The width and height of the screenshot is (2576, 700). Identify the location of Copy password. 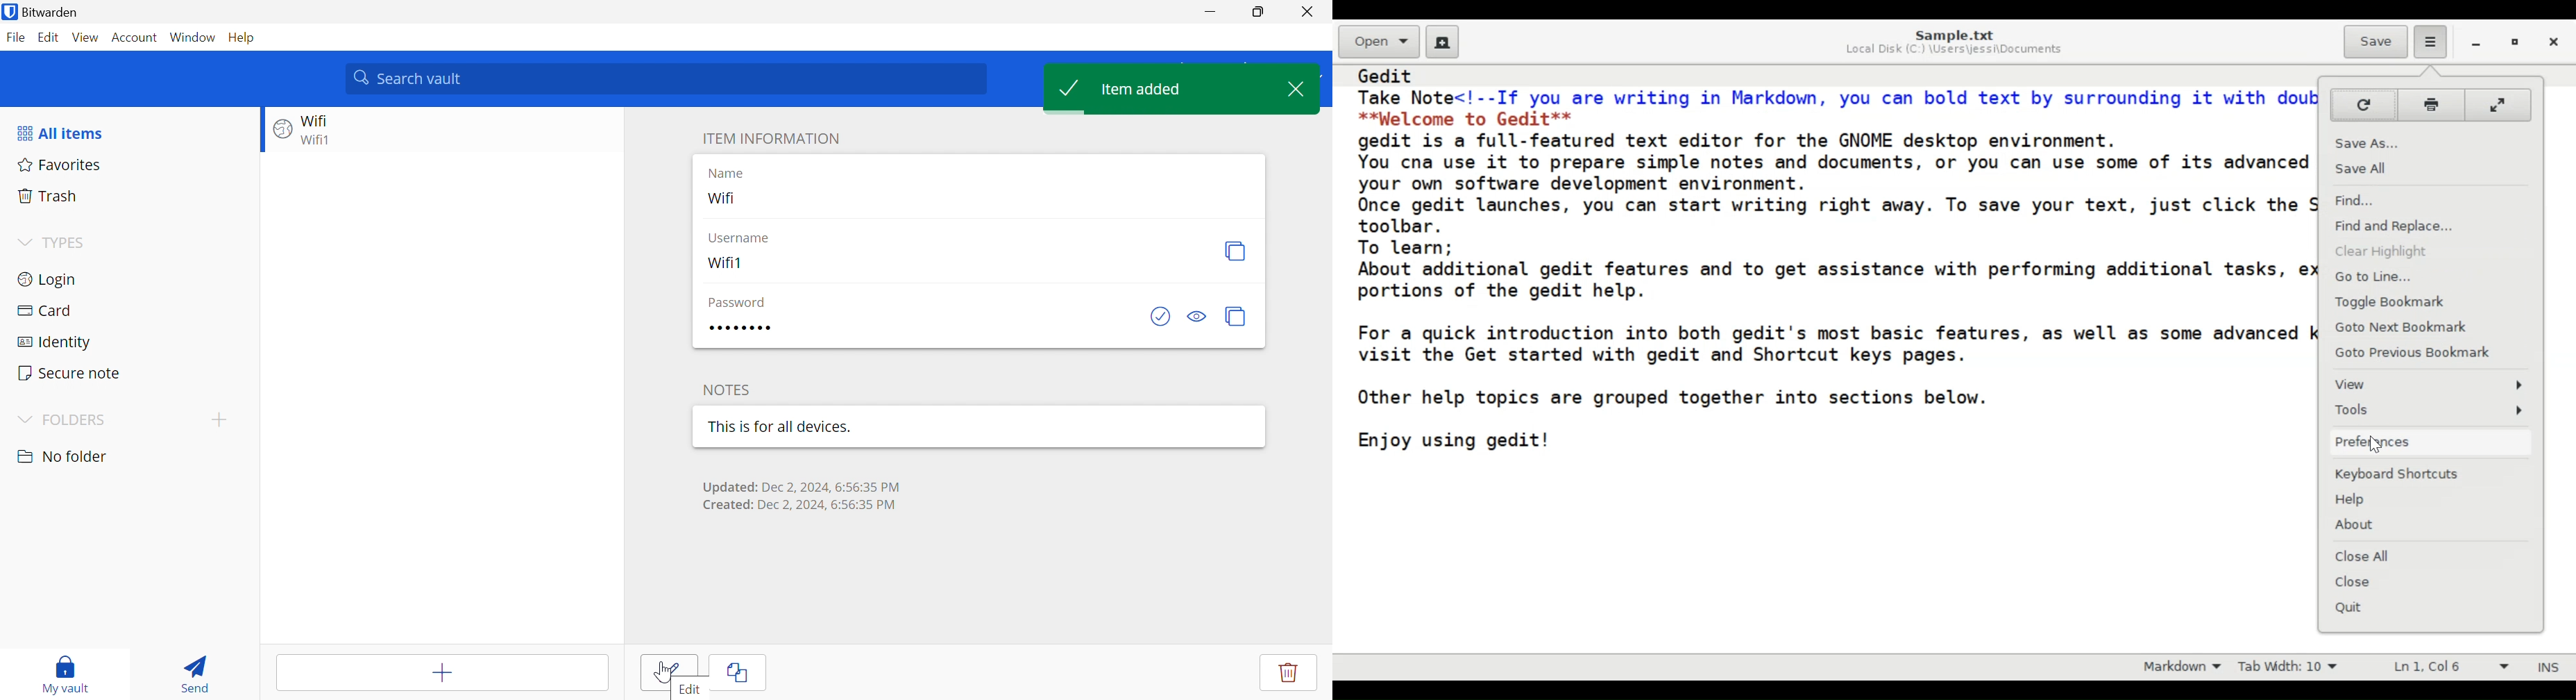
(1238, 318).